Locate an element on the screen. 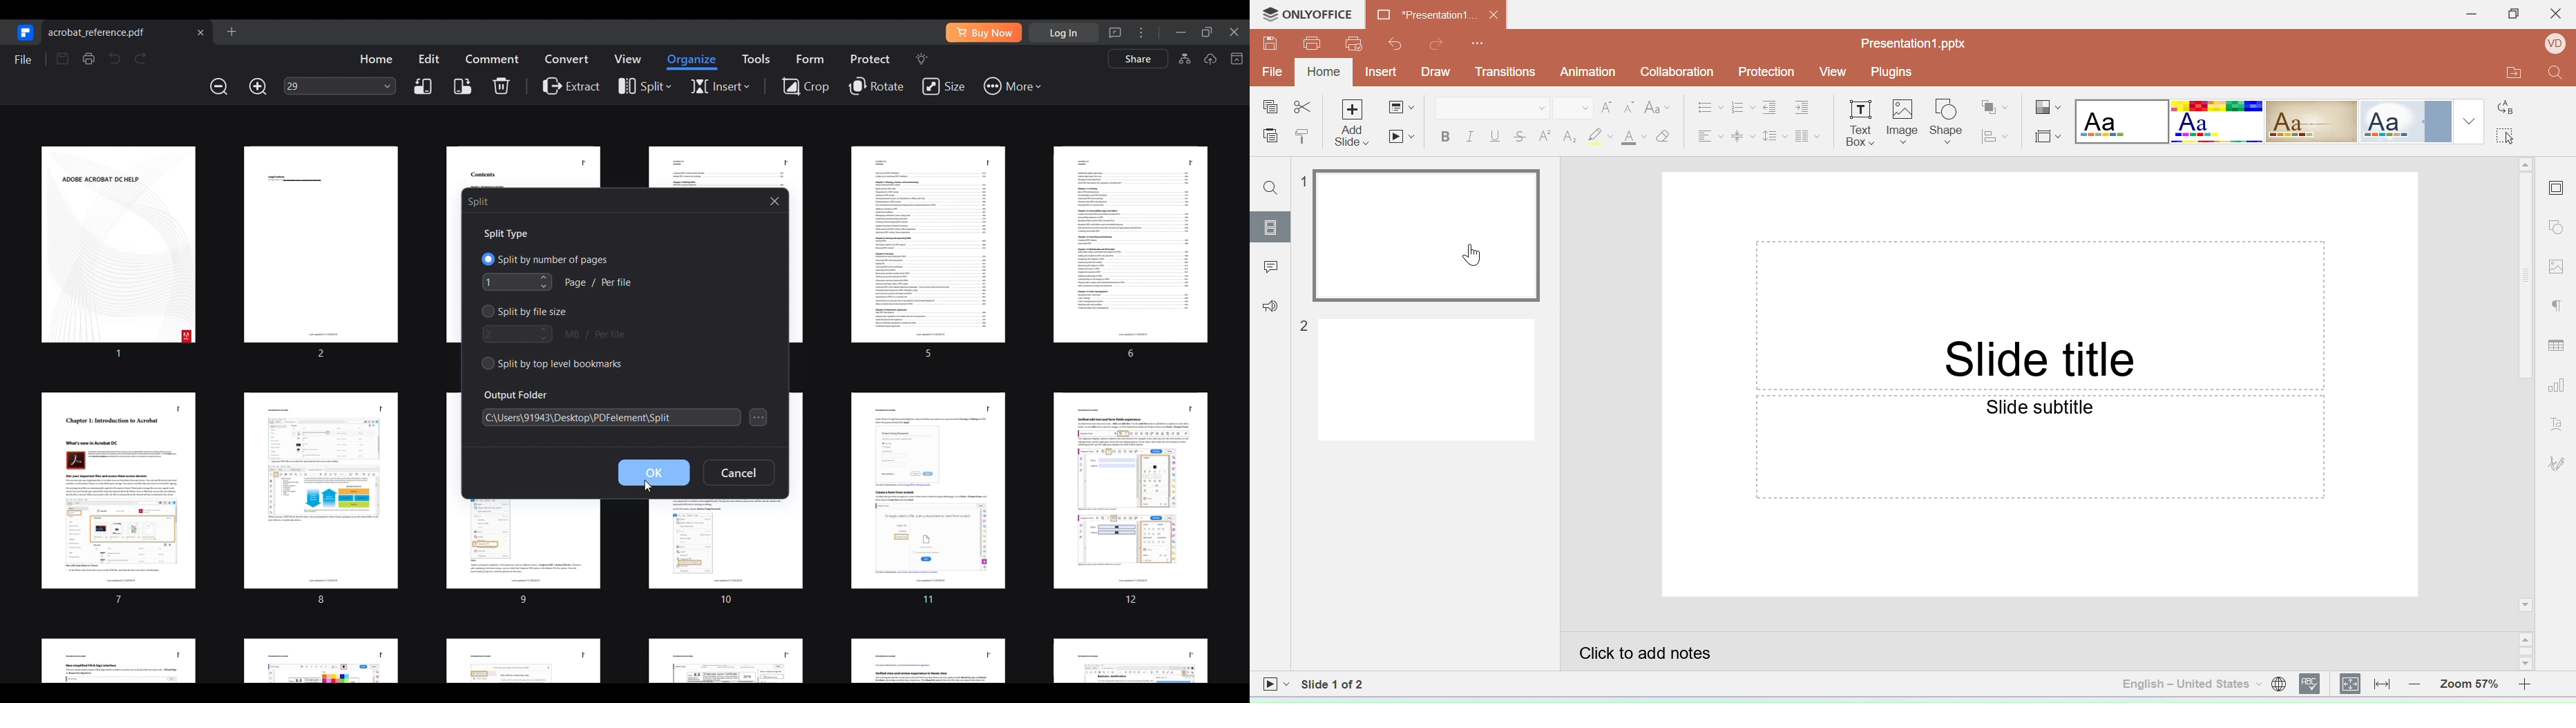  Spell checking is located at coordinates (2311, 684).